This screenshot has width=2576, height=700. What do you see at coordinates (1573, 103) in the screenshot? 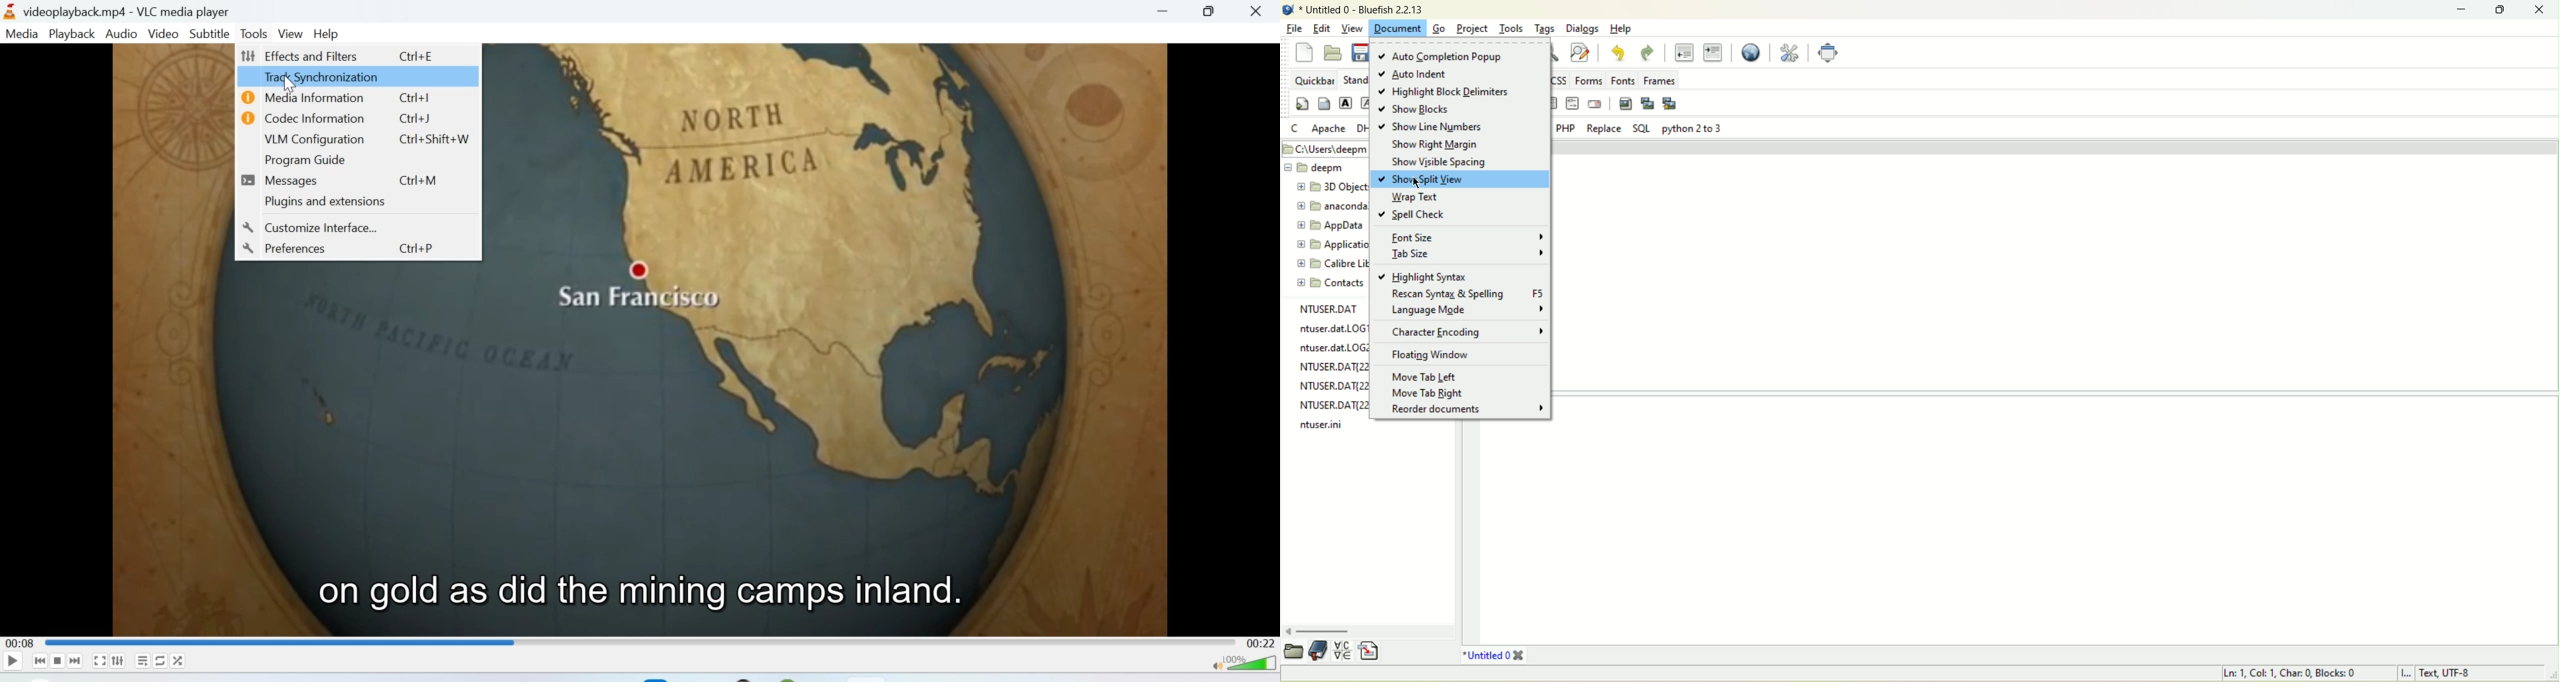
I see `html comment` at bounding box center [1573, 103].